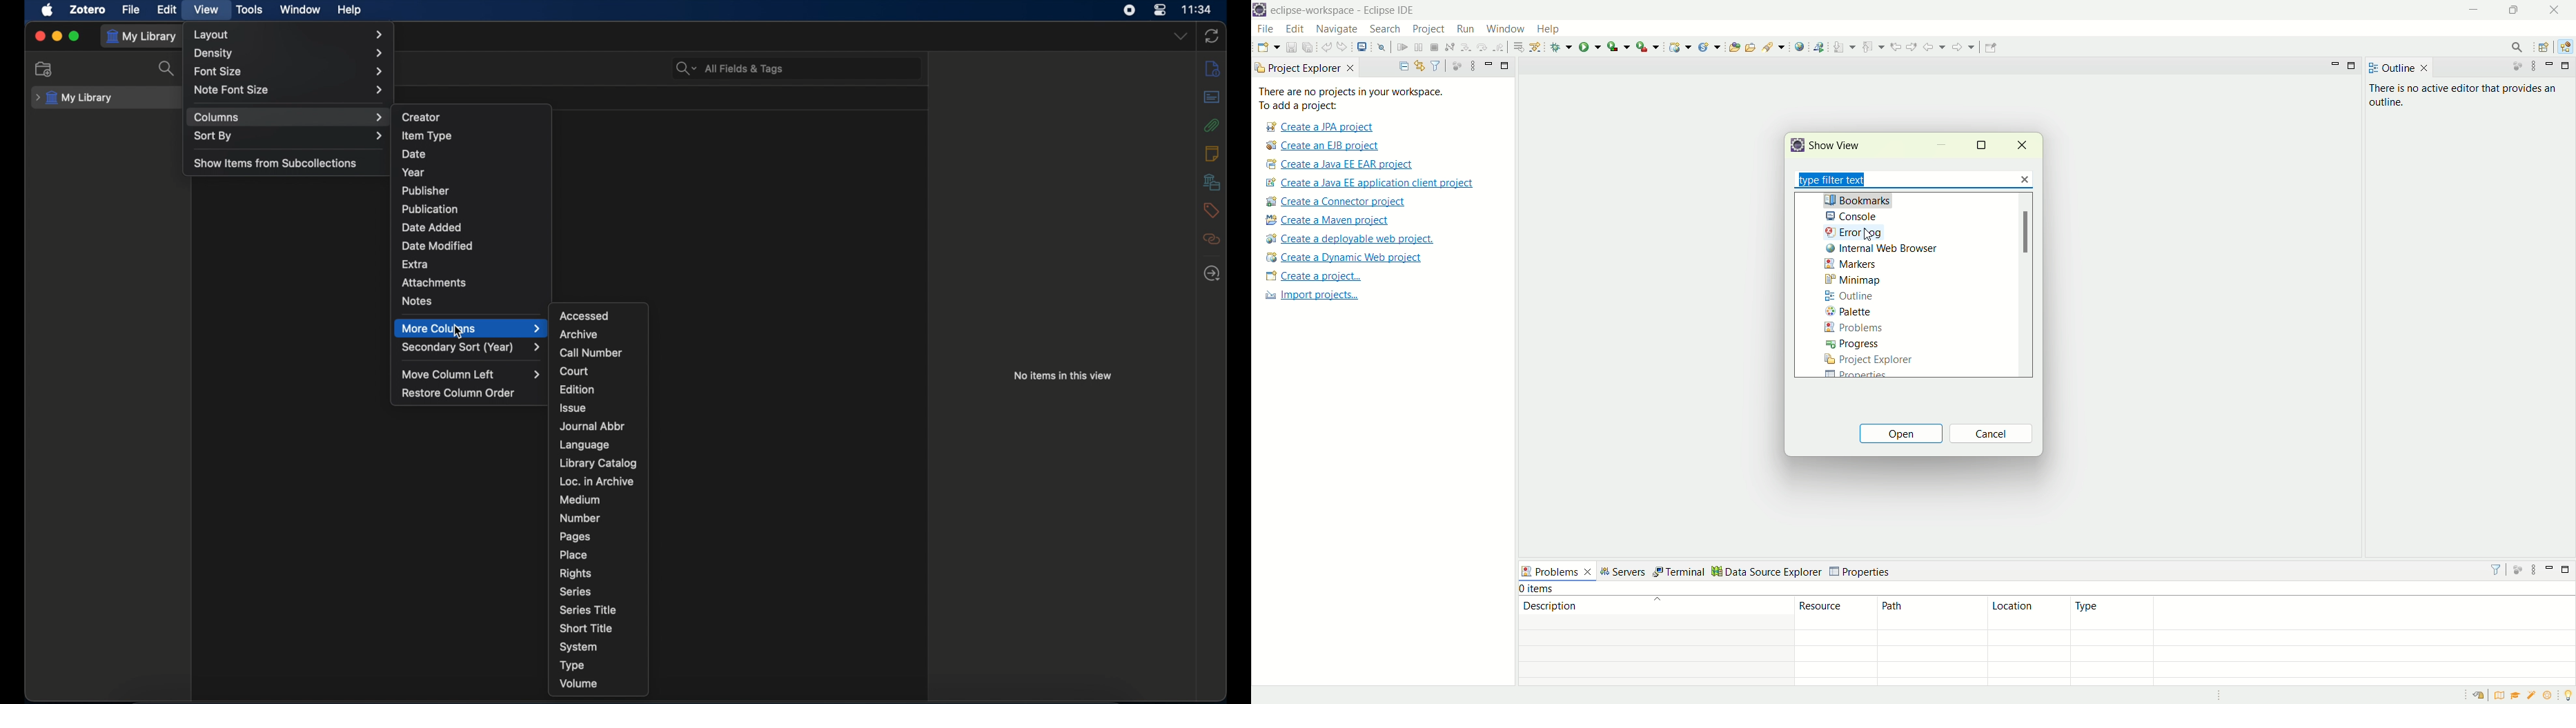 The image size is (2576, 728). Describe the element at coordinates (1880, 249) in the screenshot. I see `internal web browser` at that location.